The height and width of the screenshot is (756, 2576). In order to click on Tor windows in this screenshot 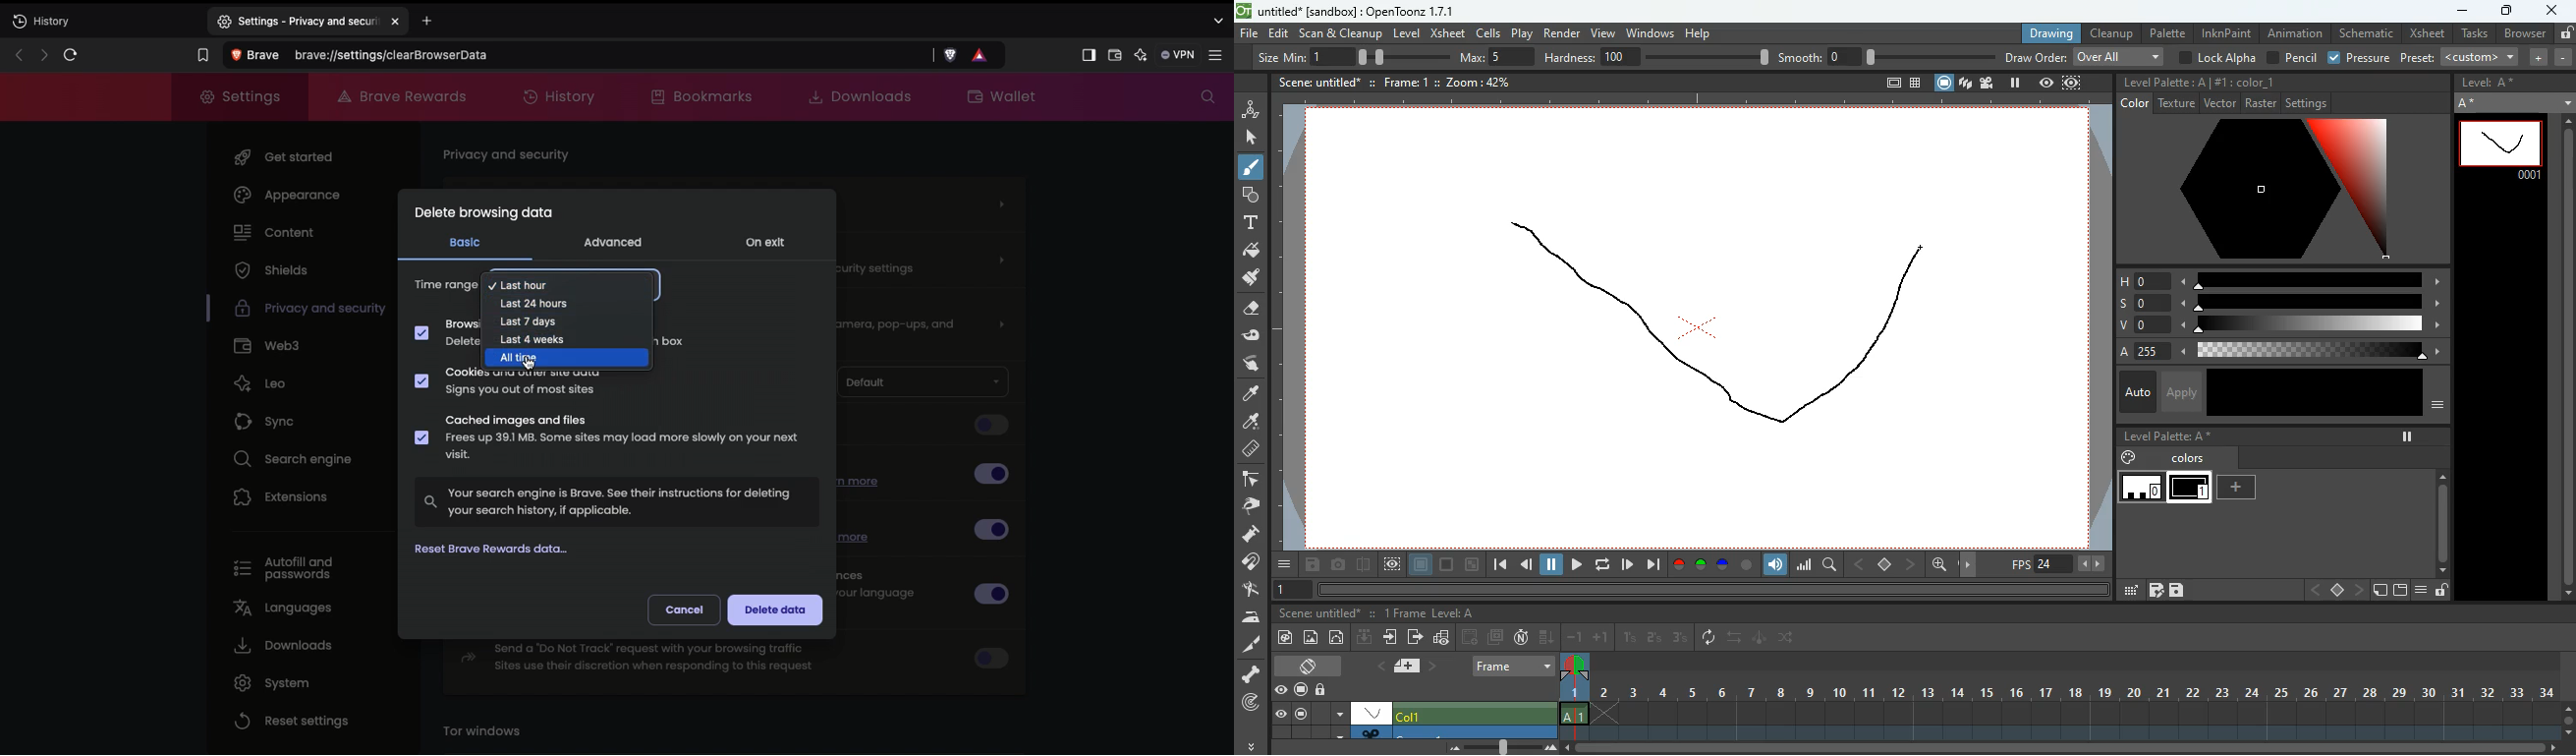, I will do `click(488, 732)`.